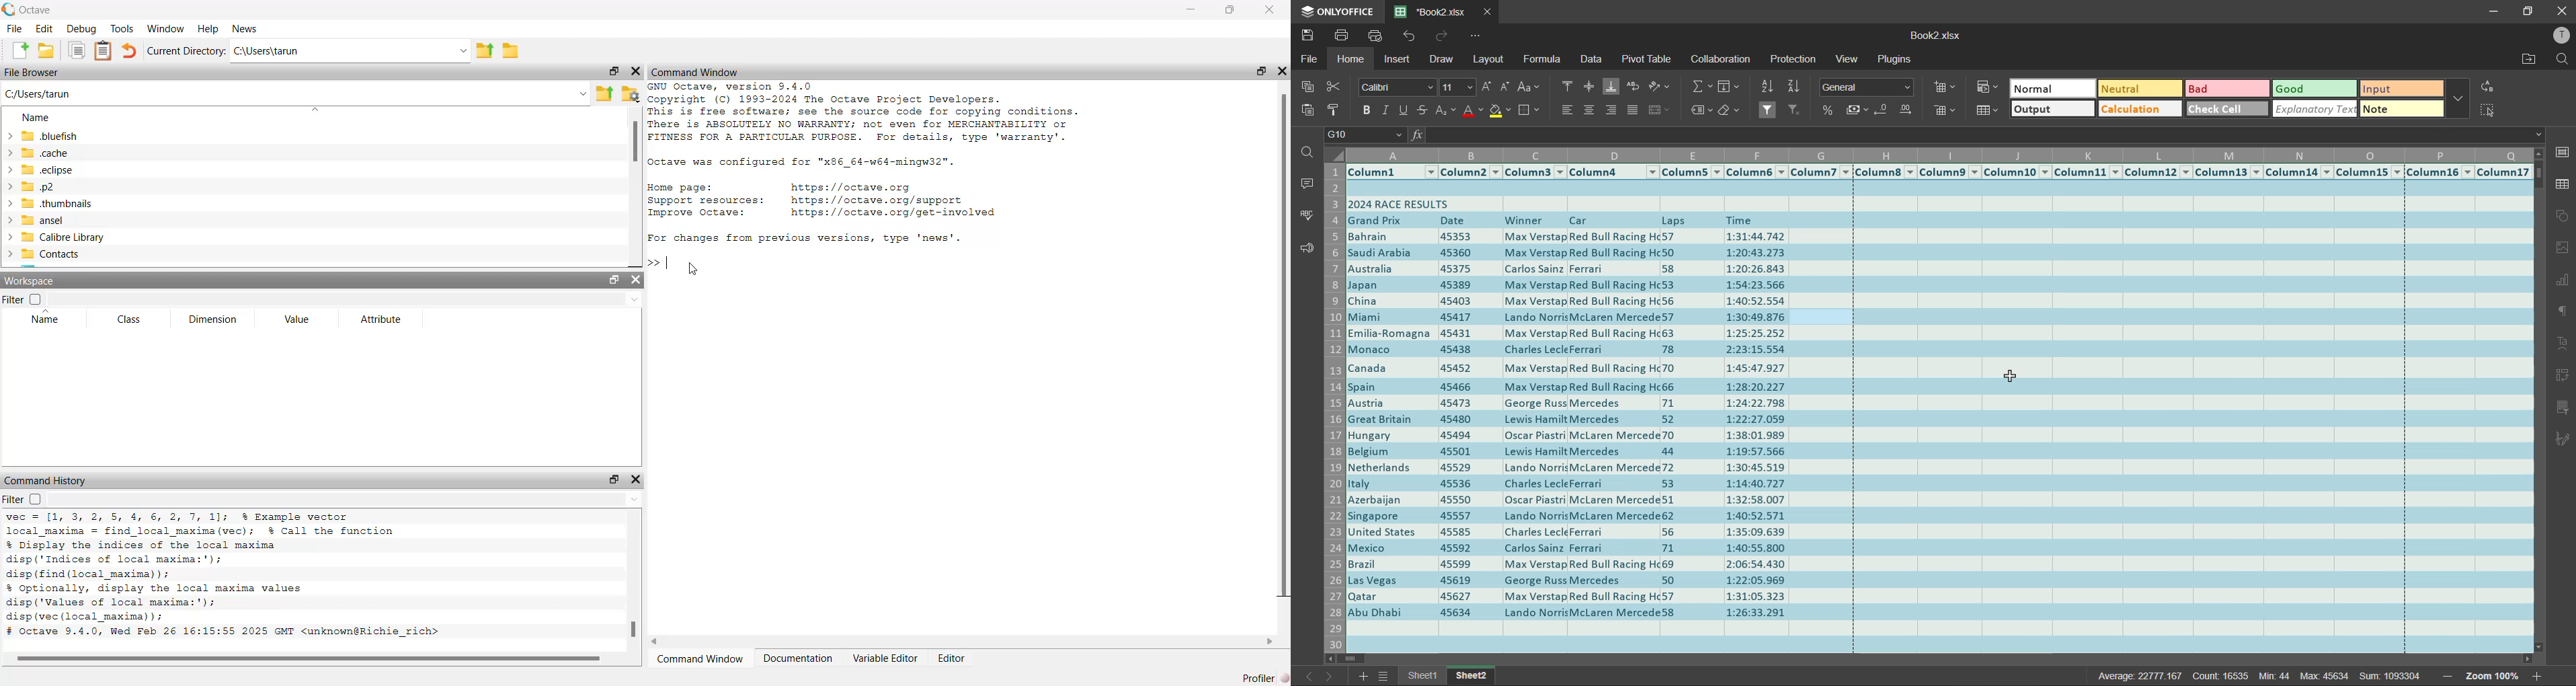  I want to click on fill color, so click(1500, 113).